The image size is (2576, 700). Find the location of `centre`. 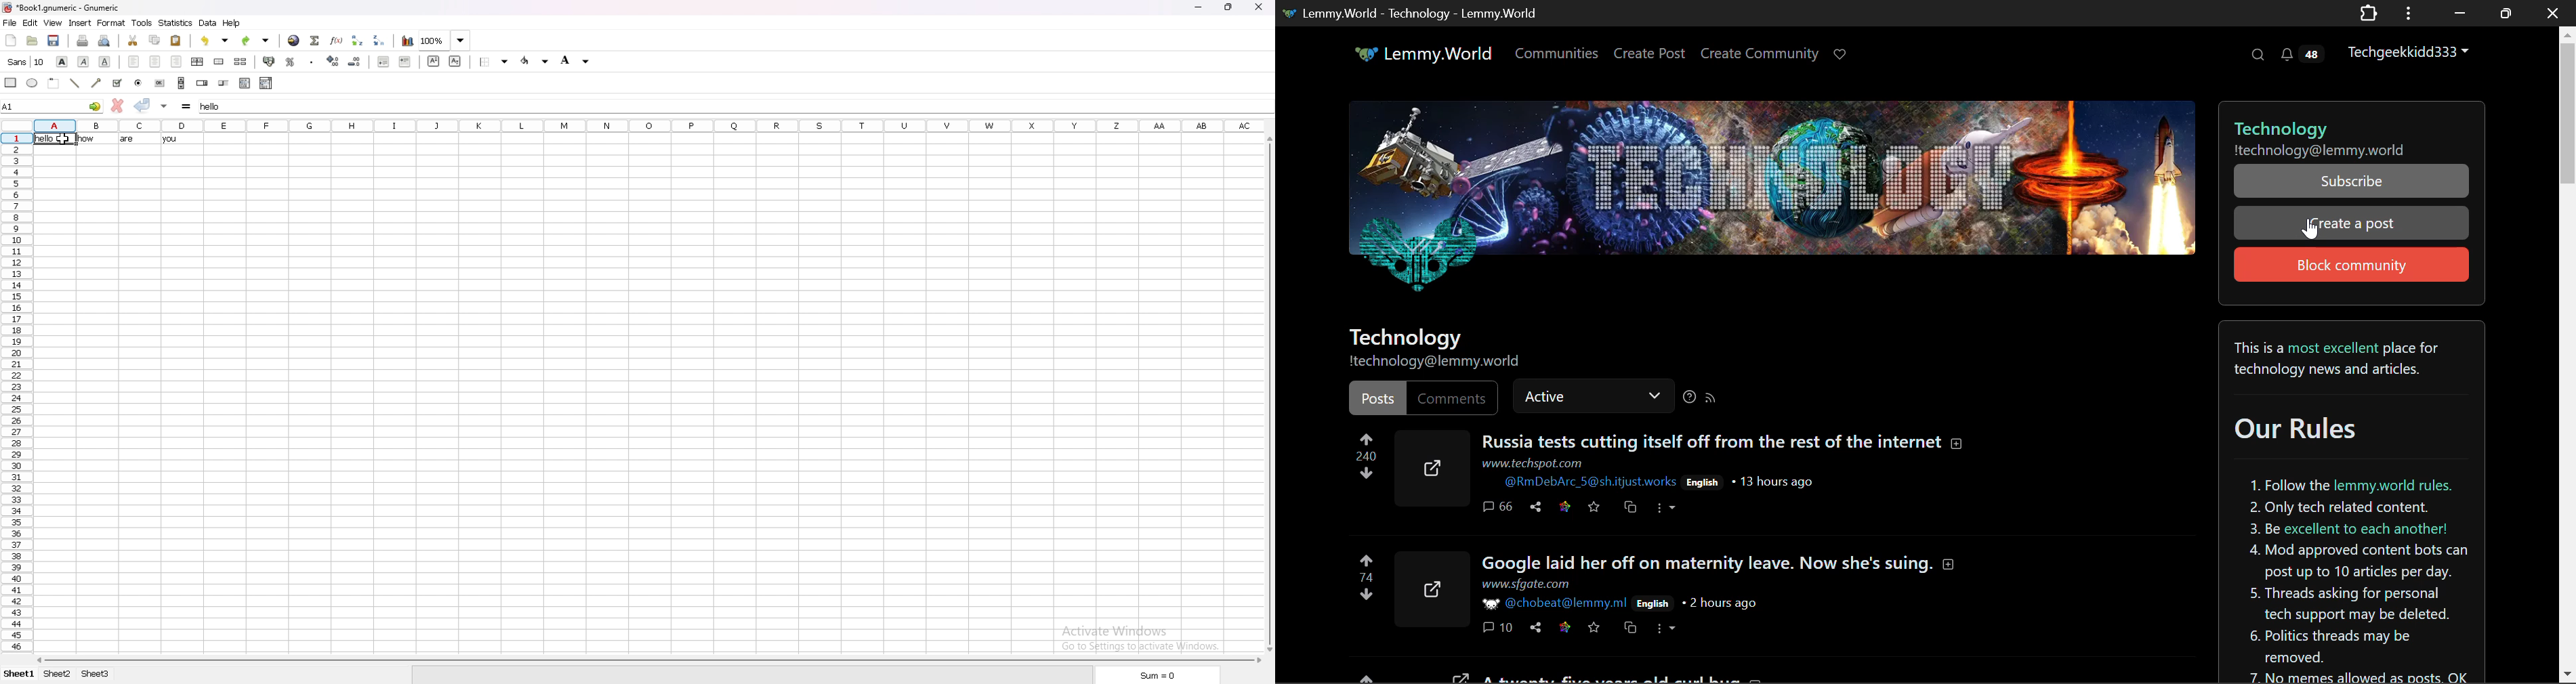

centre is located at coordinates (155, 62).